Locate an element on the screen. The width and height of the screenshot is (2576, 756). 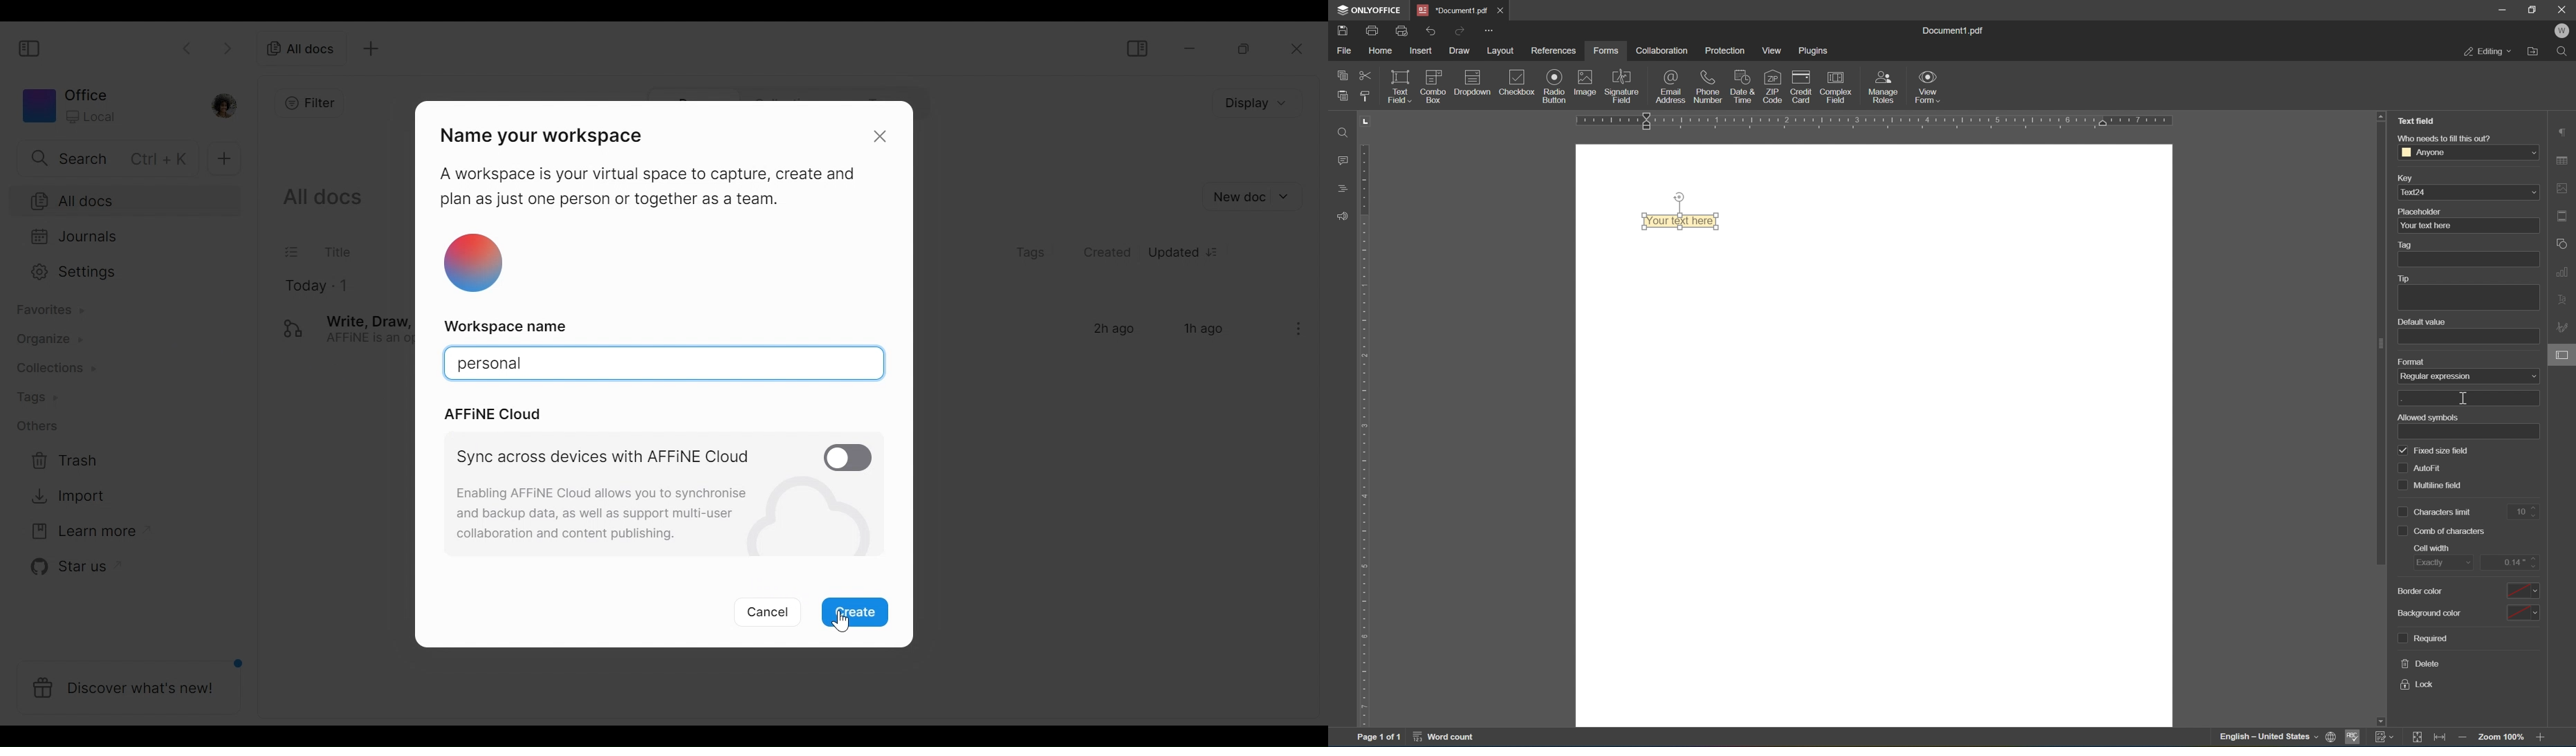
copy is located at coordinates (1343, 73).